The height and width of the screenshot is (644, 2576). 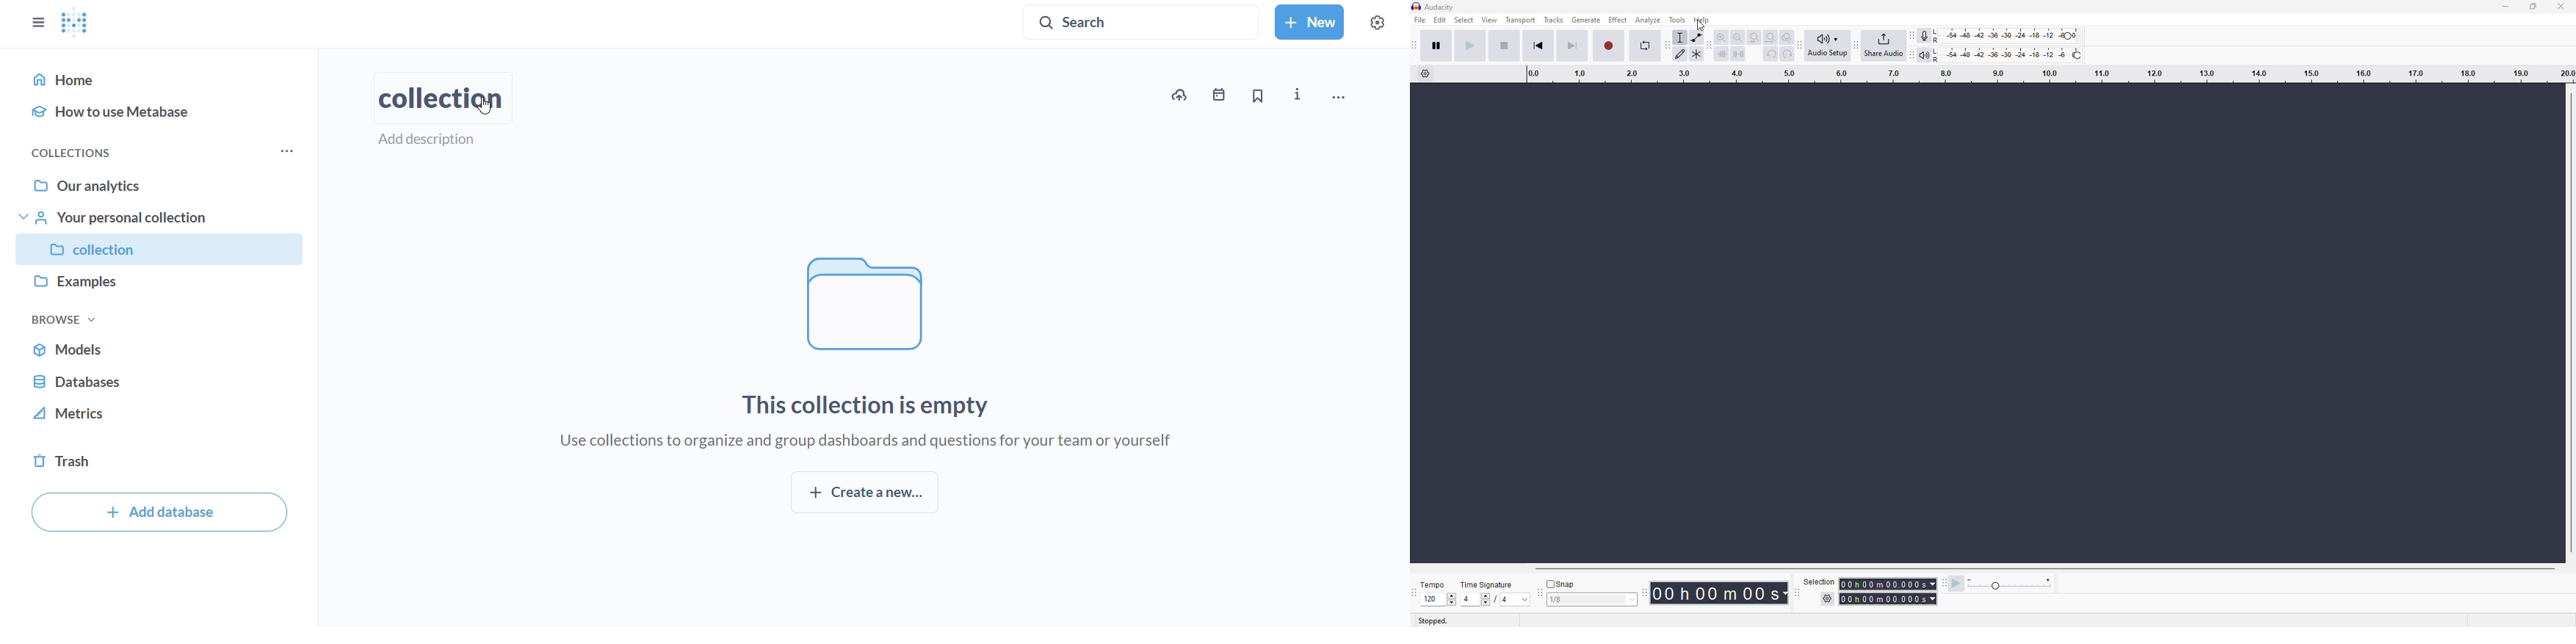 I want to click on audacity edit toolbar, so click(x=1710, y=46).